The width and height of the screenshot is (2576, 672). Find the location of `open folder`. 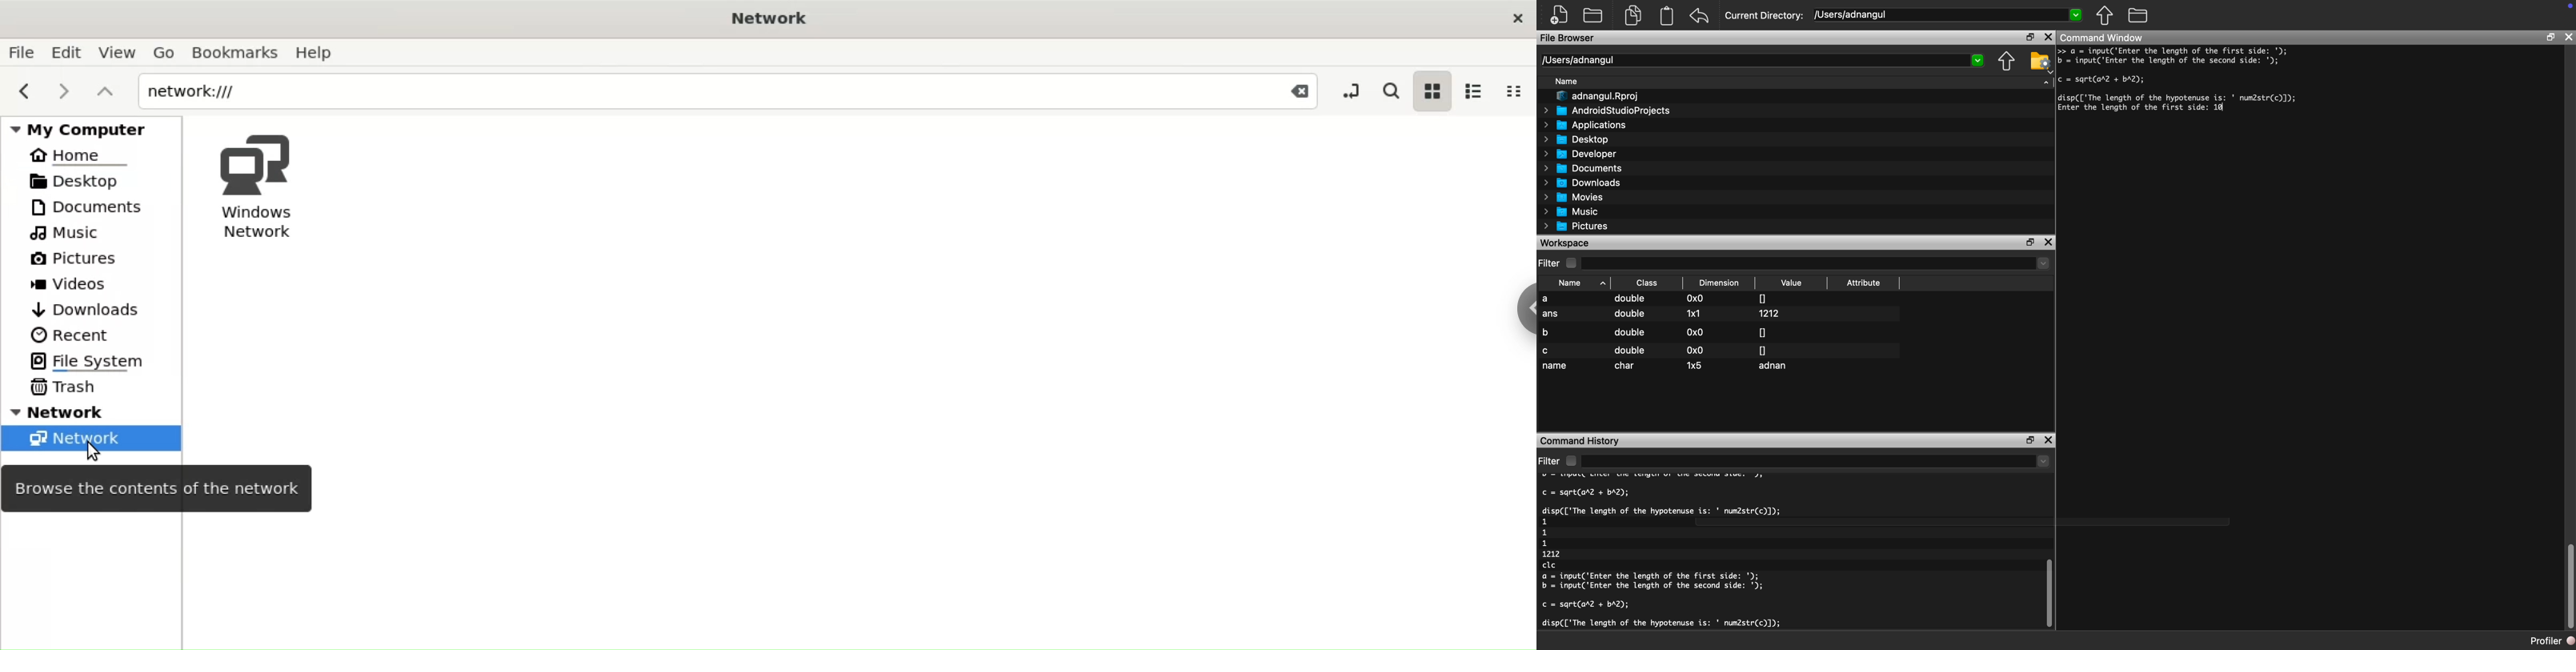

open folder is located at coordinates (1594, 14).